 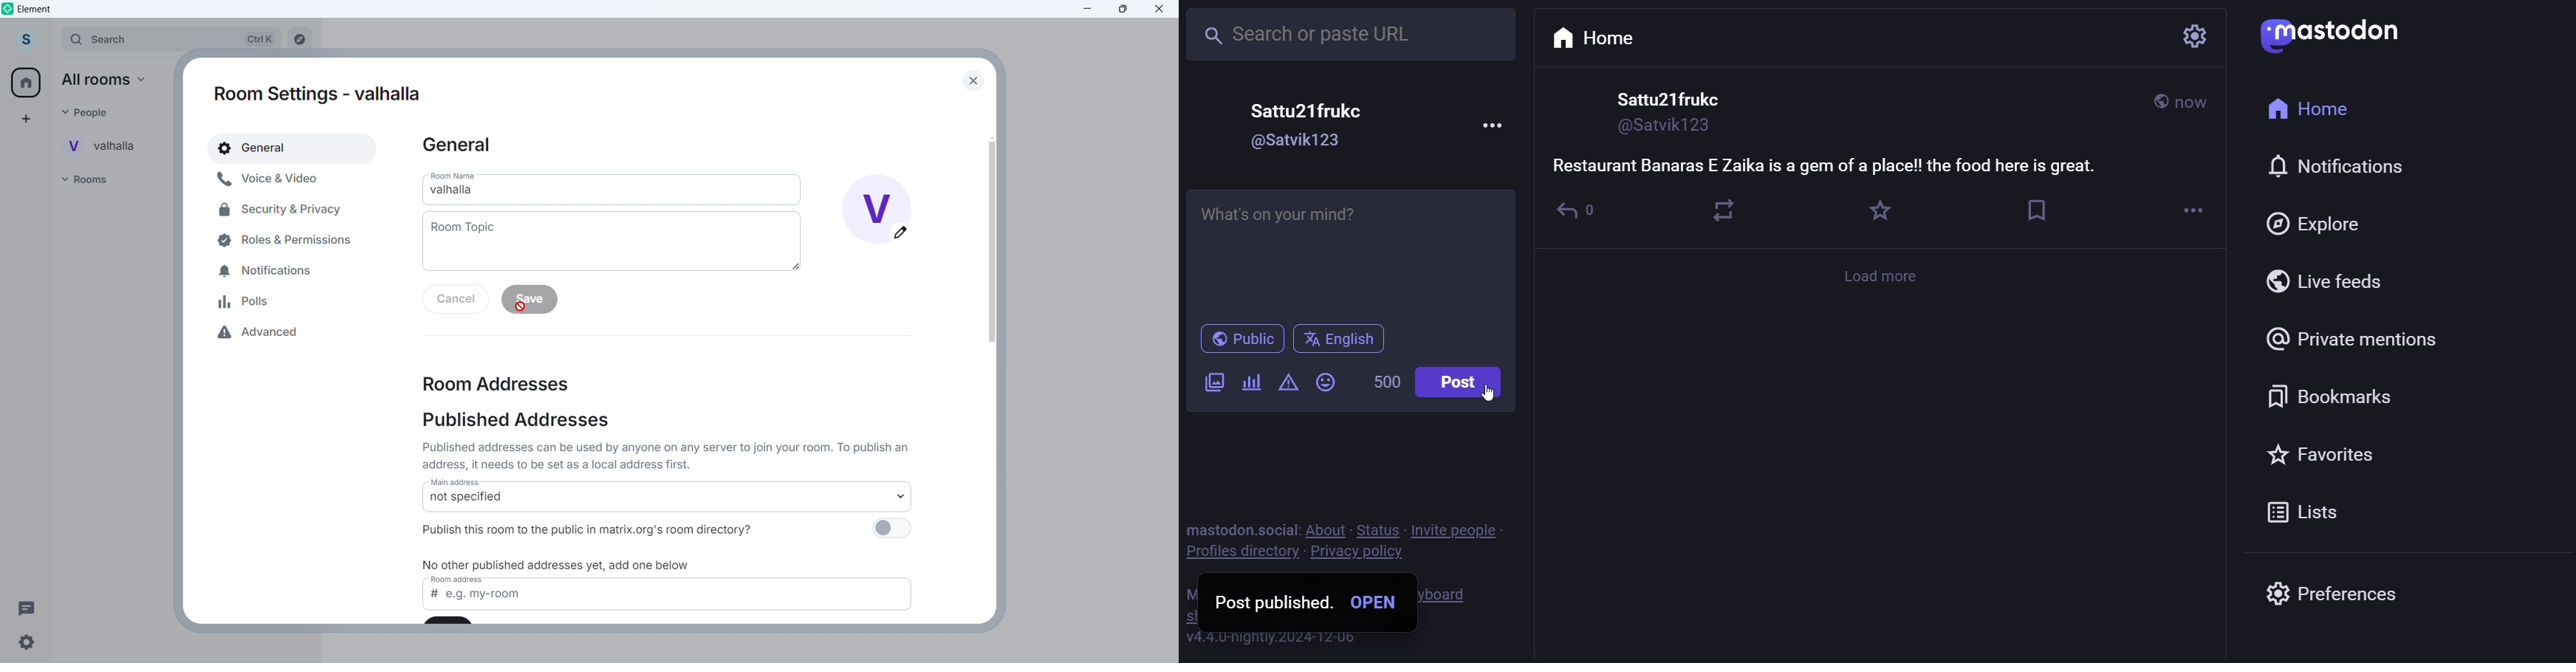 I want to click on Voice and video , so click(x=282, y=178).